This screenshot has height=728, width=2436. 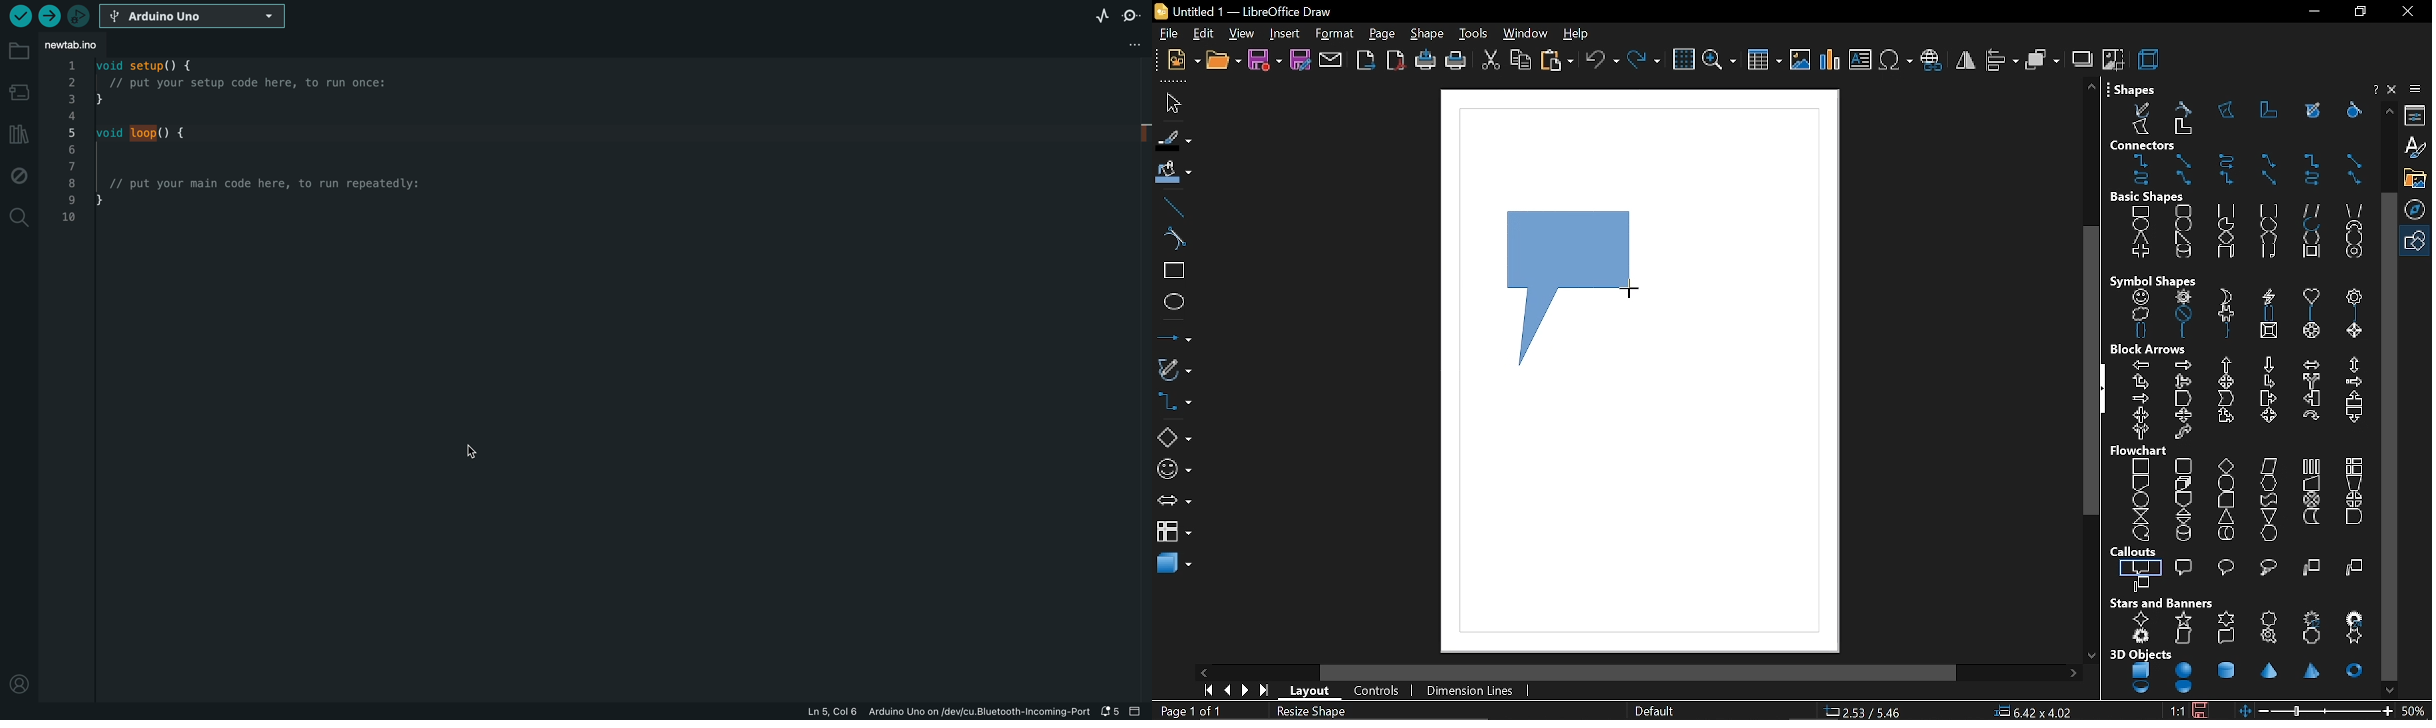 What do you see at coordinates (2226, 382) in the screenshot?
I see `4 way arrow` at bounding box center [2226, 382].